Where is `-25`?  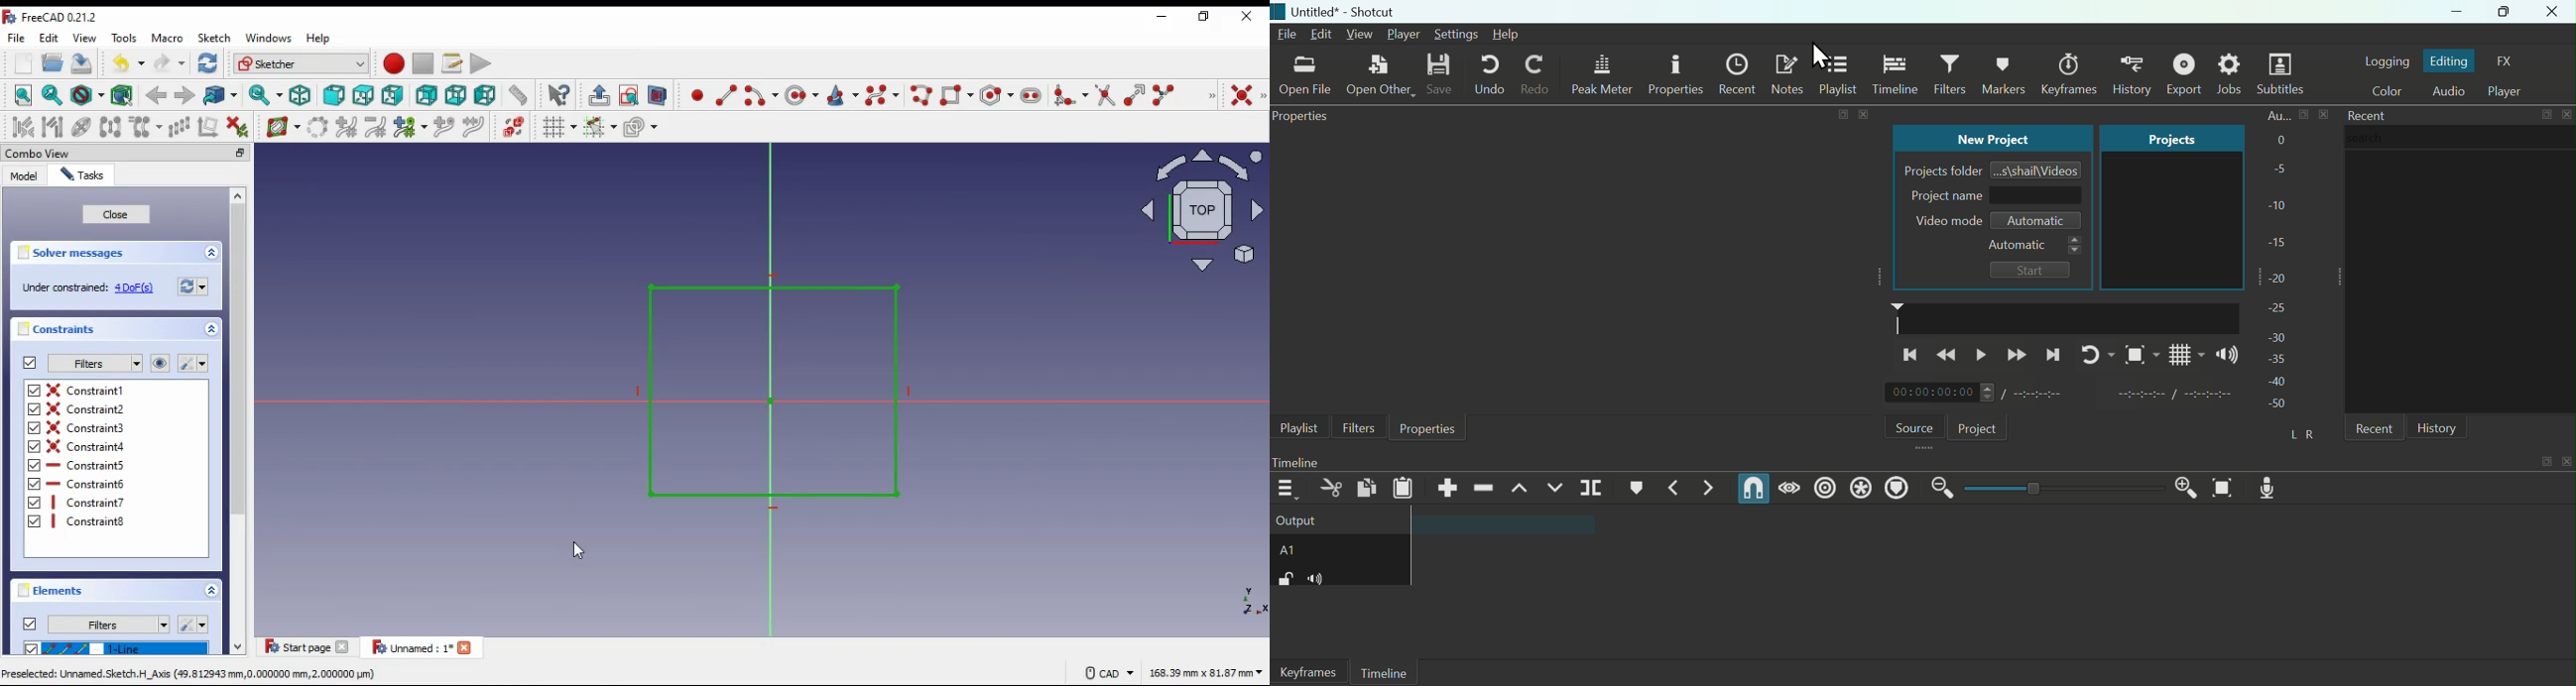
-25 is located at coordinates (2278, 308).